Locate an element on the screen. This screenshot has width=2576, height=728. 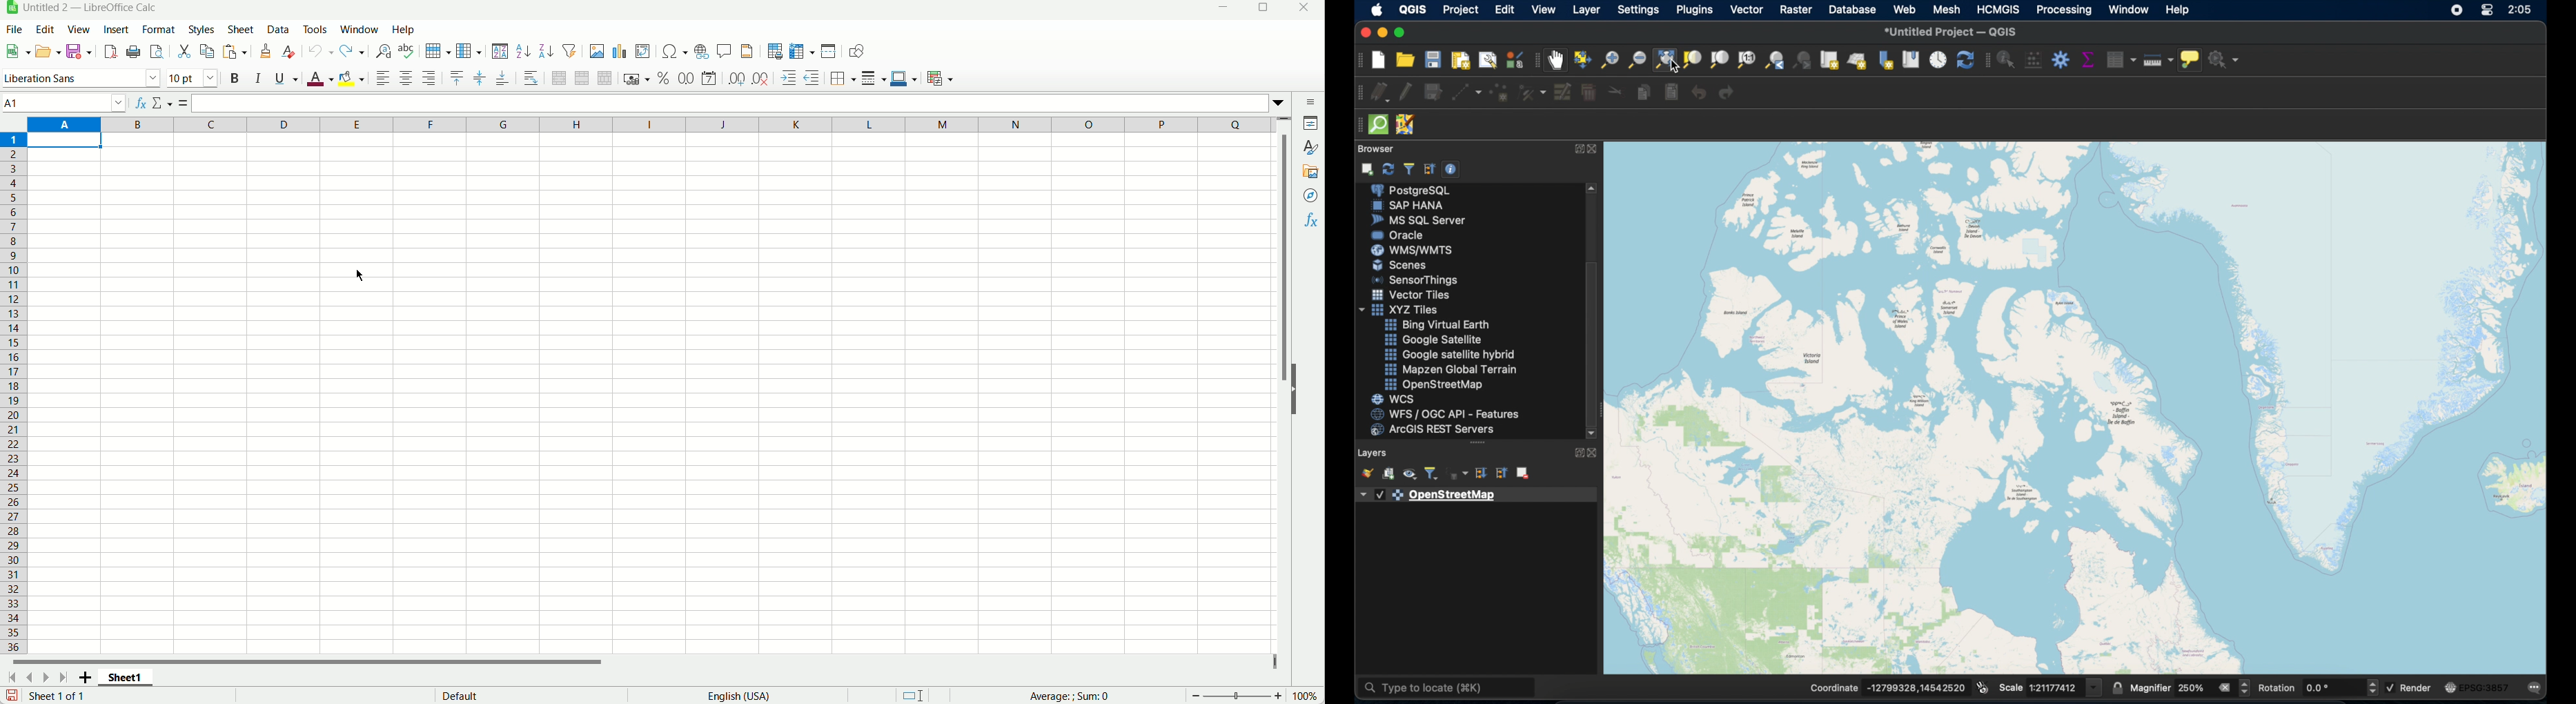
Font name is located at coordinates (83, 79).